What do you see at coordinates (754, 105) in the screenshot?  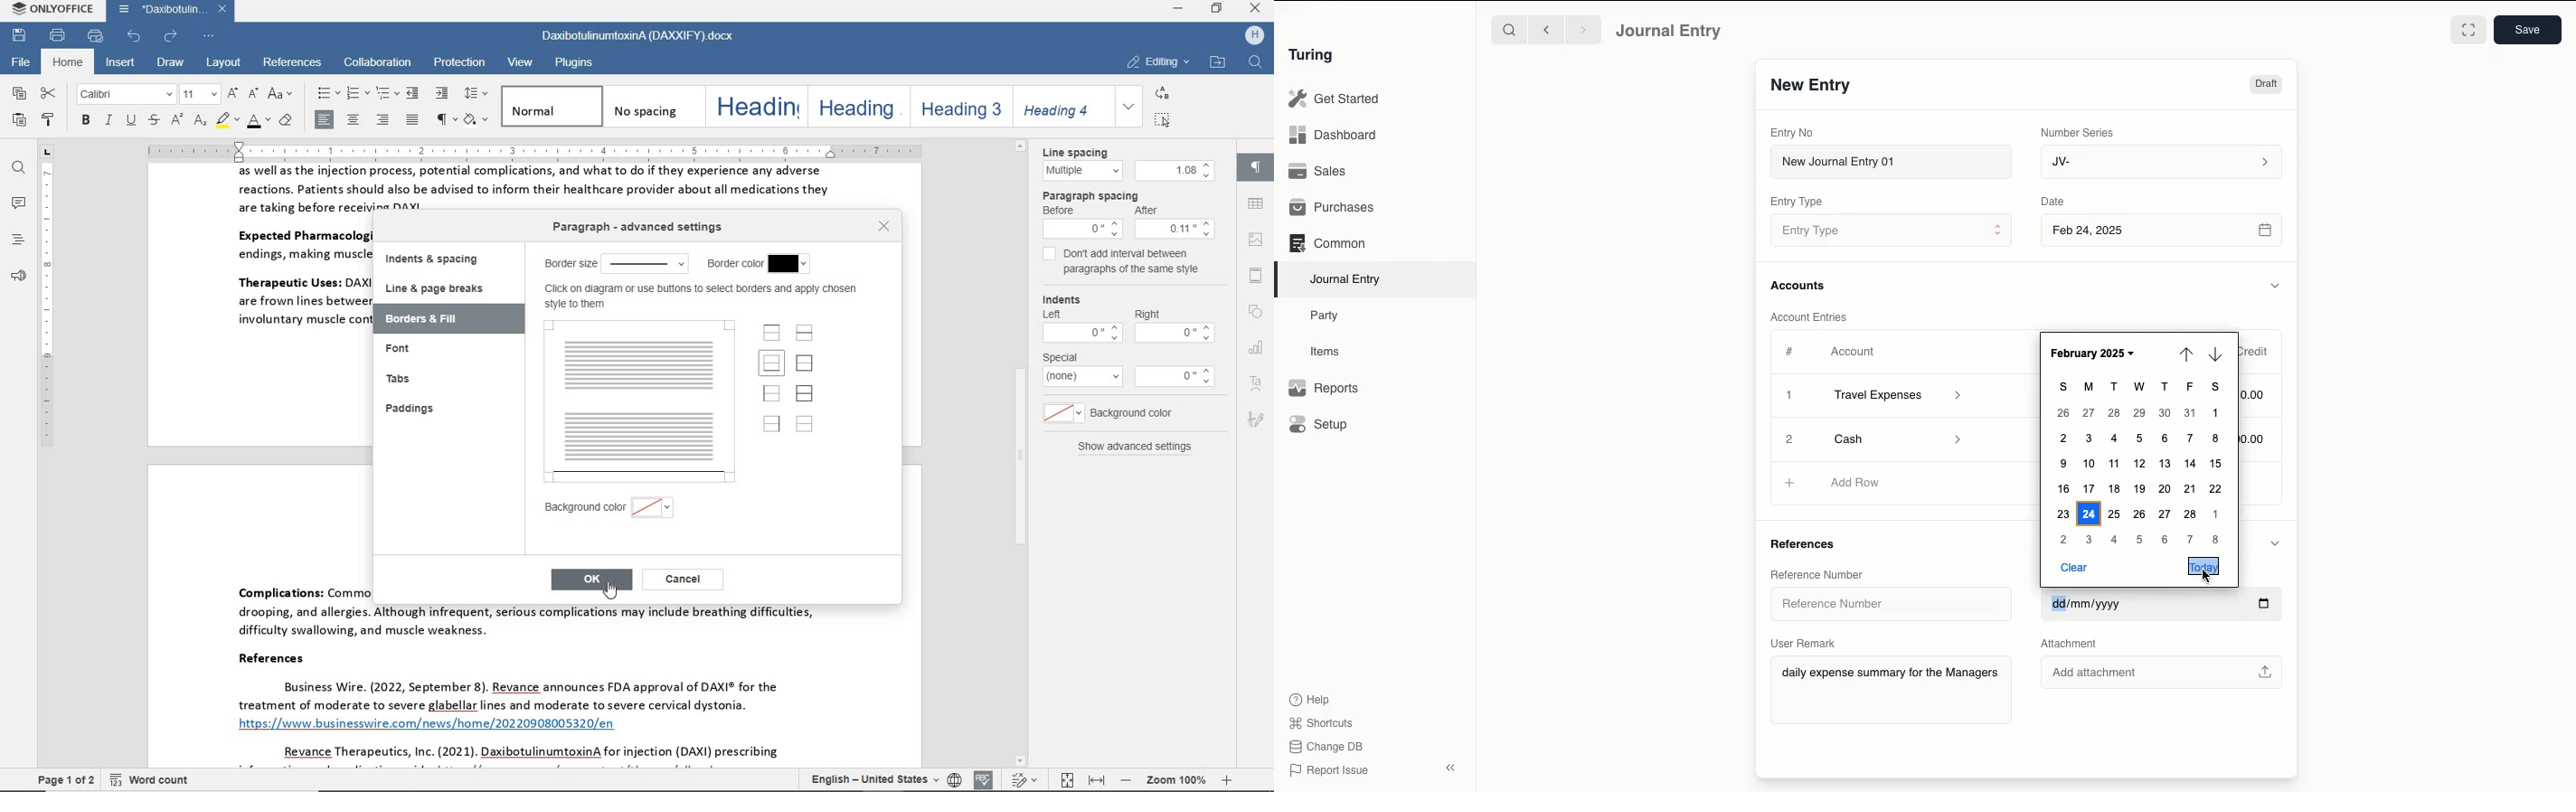 I see `heading 1` at bounding box center [754, 105].